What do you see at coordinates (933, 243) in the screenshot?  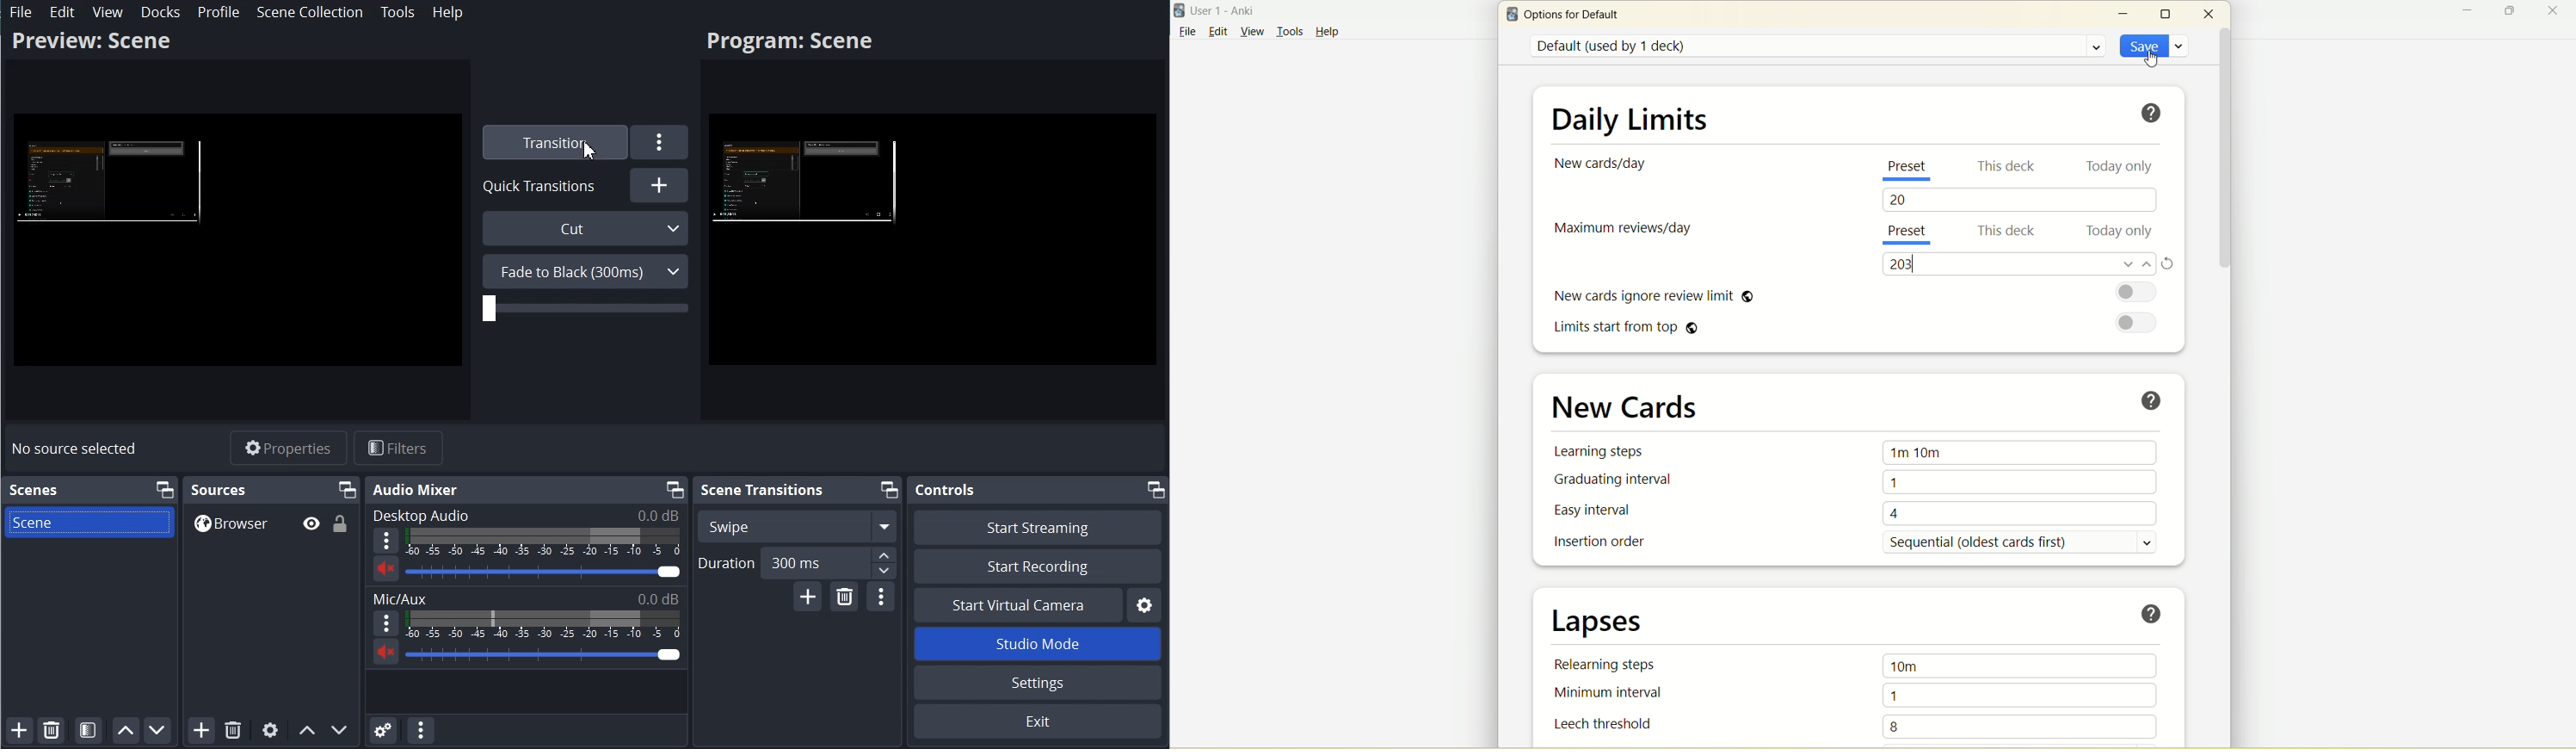 I see `Preview Scene Right` at bounding box center [933, 243].